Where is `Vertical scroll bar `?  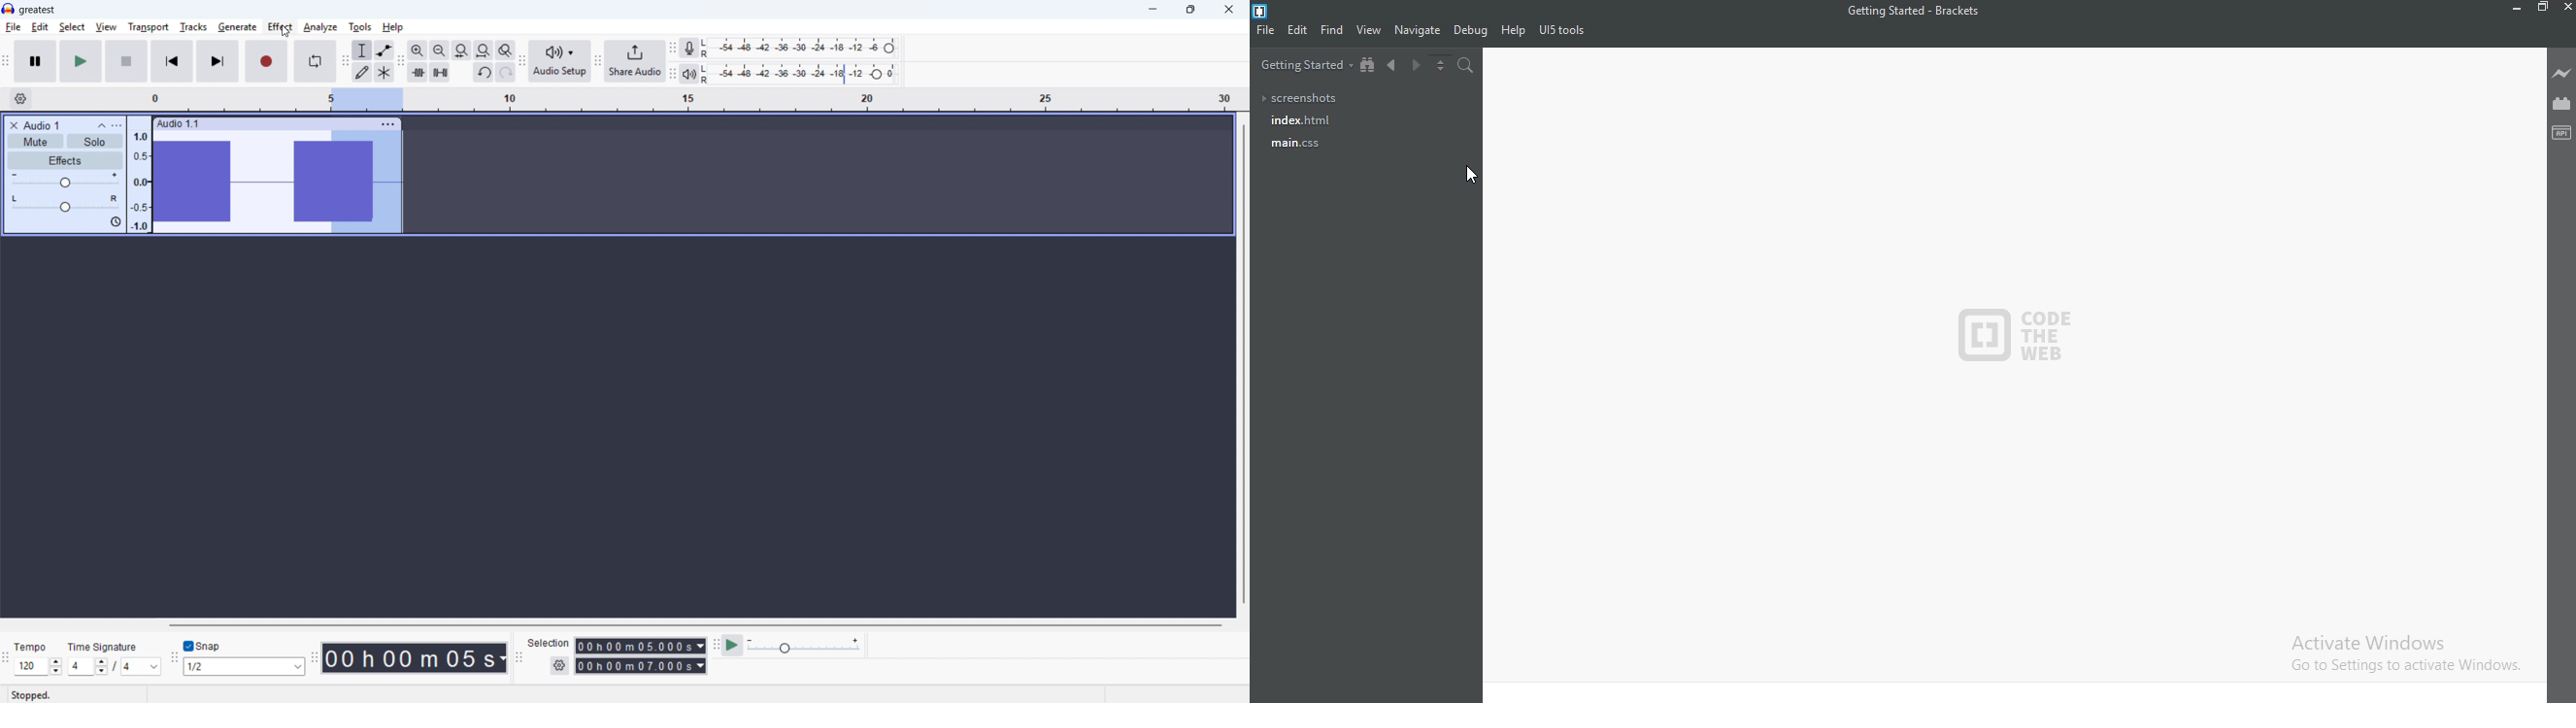 Vertical scroll bar  is located at coordinates (1244, 365).